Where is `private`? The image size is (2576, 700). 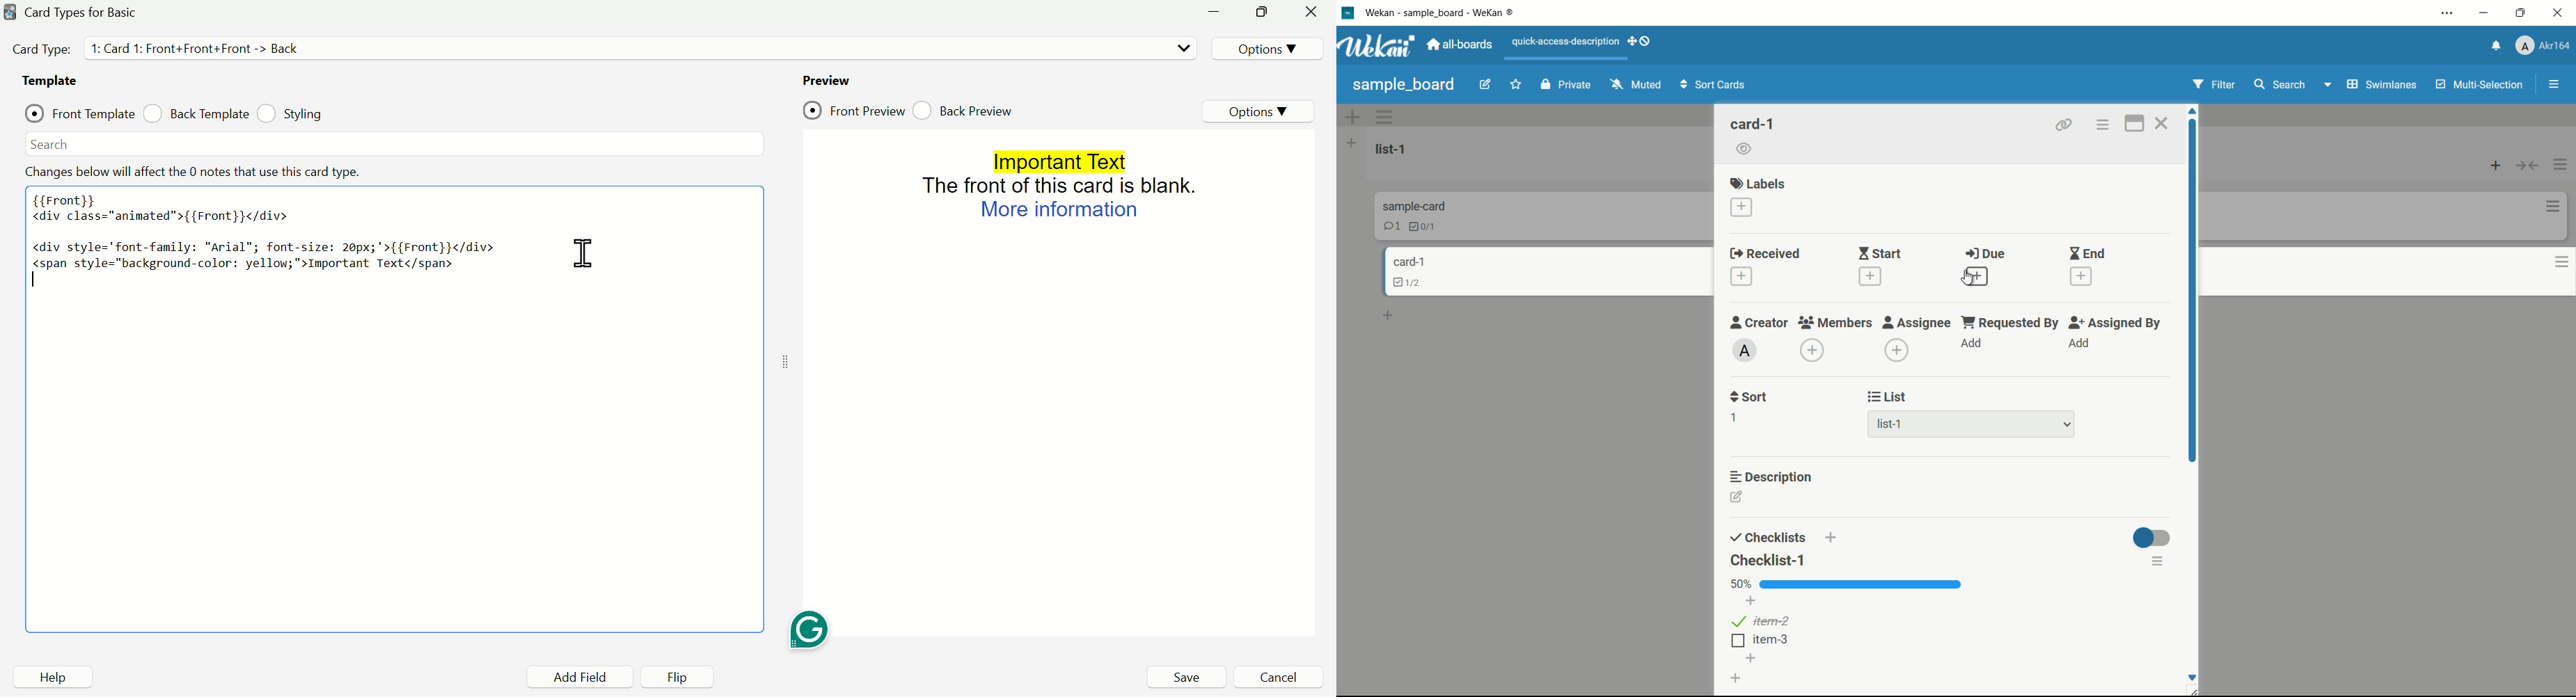
private is located at coordinates (1566, 84).